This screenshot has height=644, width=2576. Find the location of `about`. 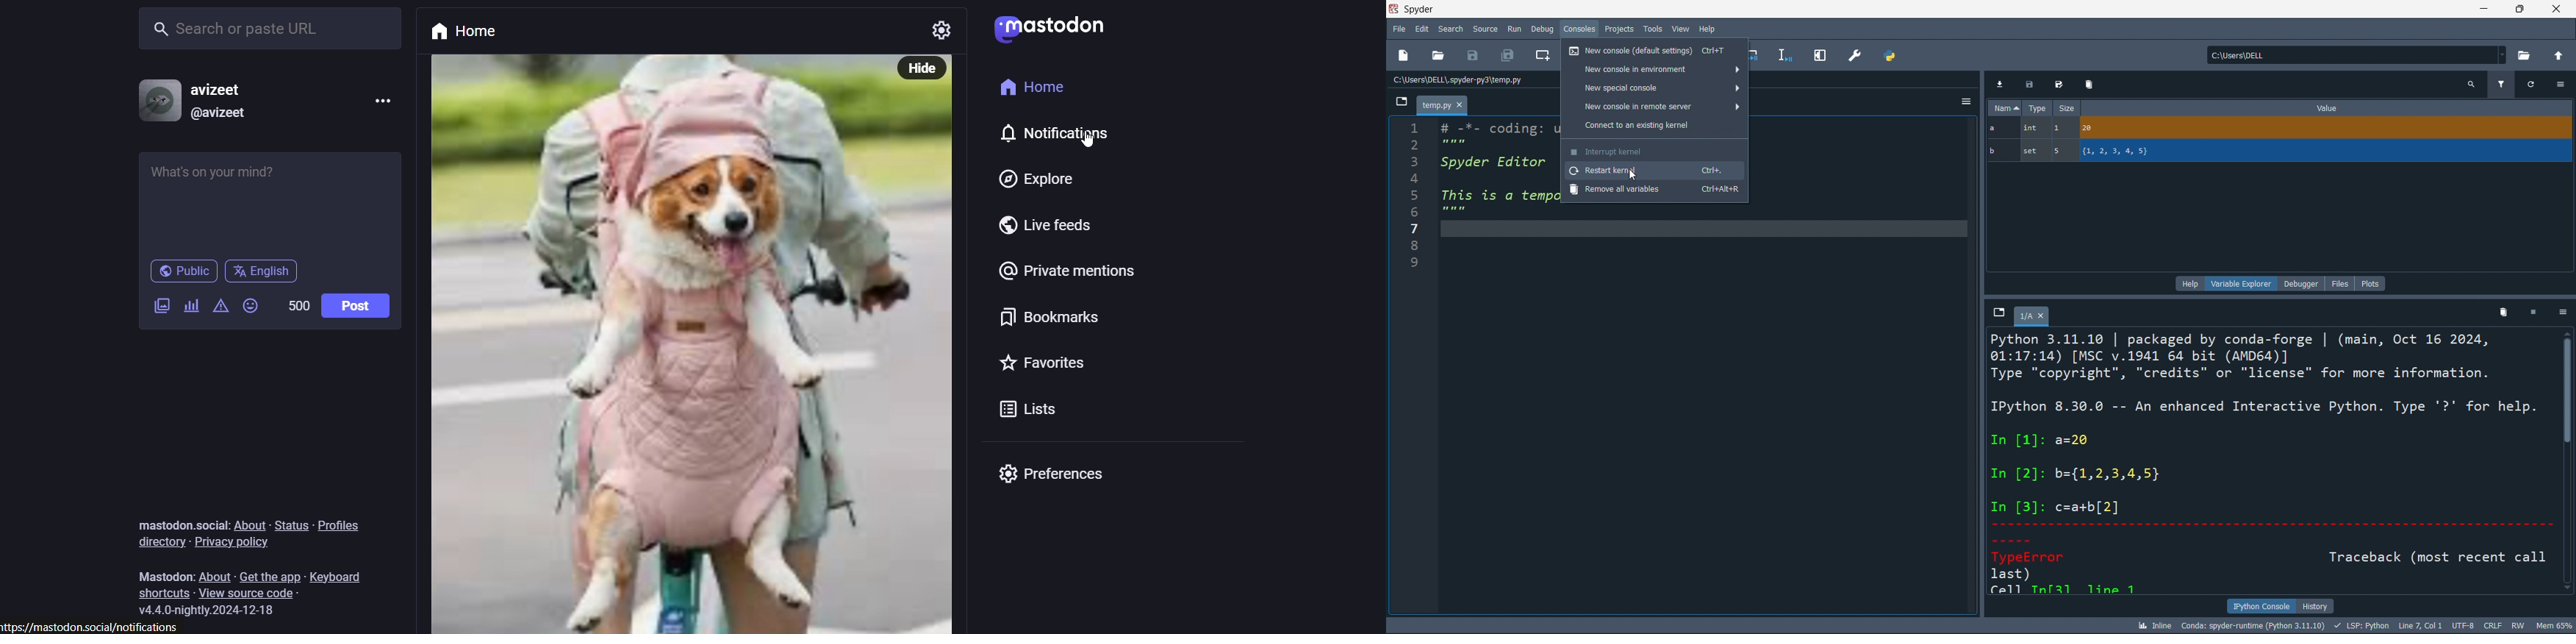

about is located at coordinates (248, 523).